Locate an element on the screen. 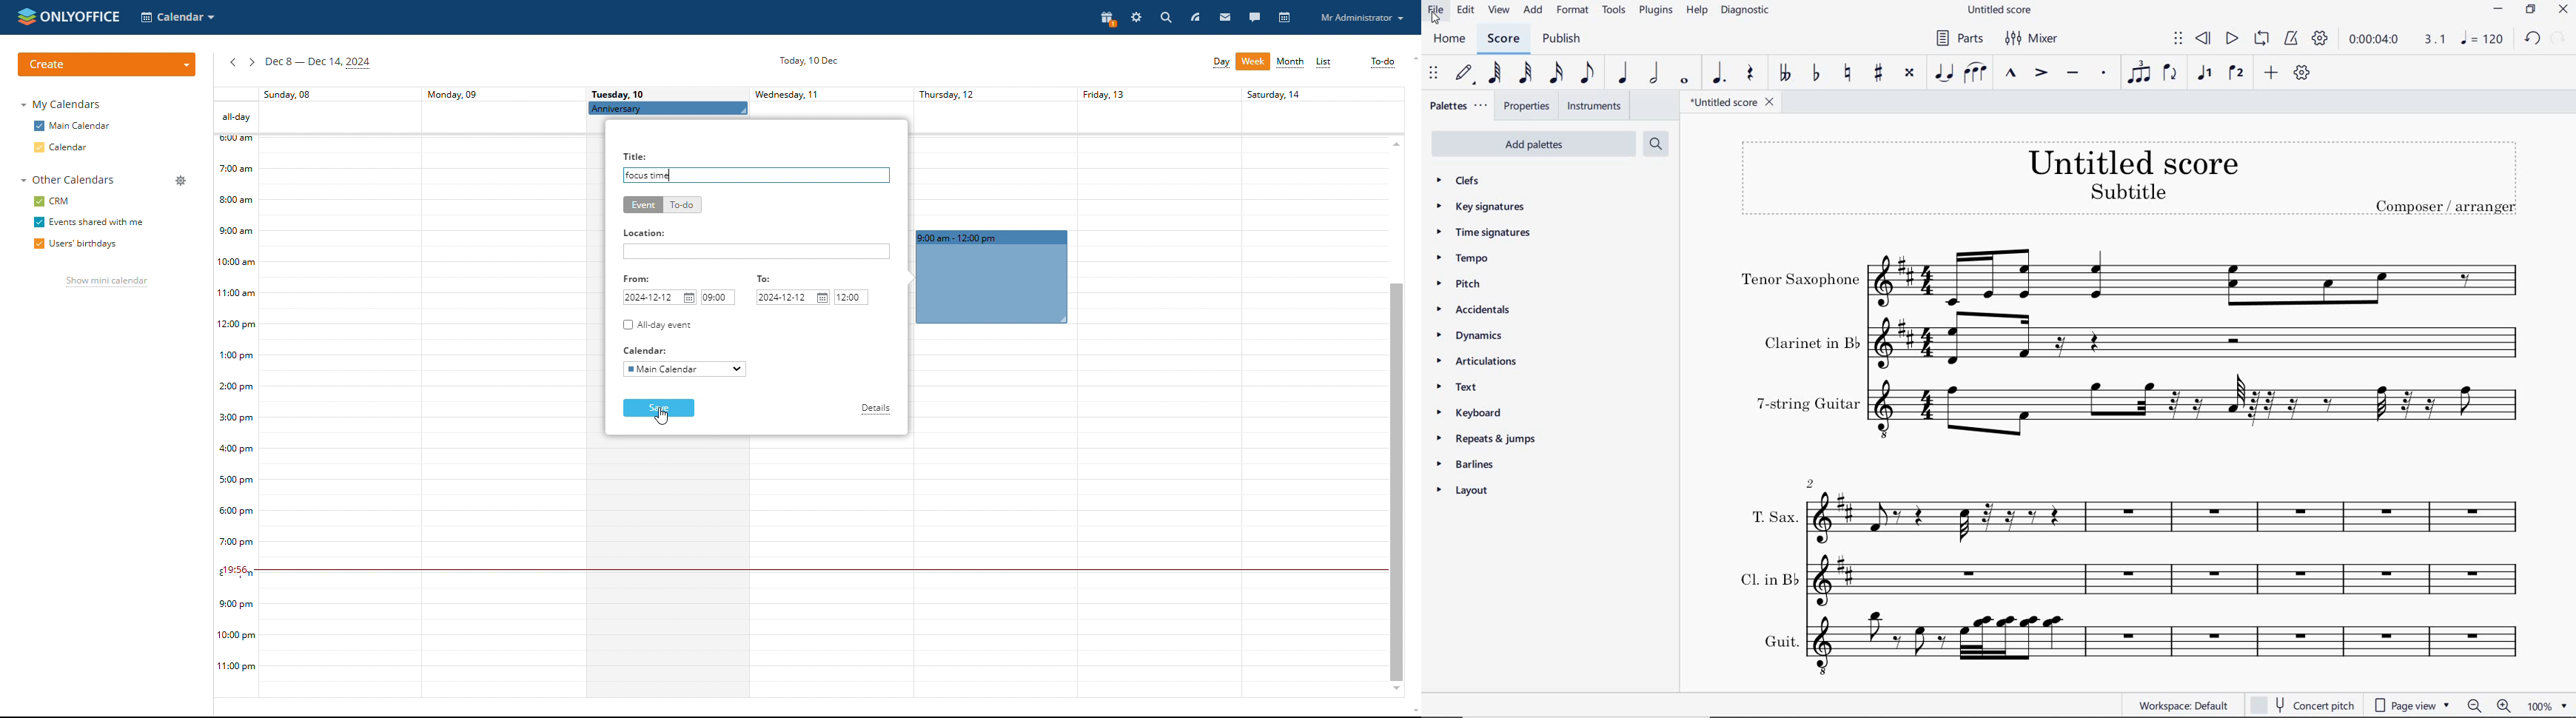 The image size is (2576, 728). scroll up is located at coordinates (1412, 58).